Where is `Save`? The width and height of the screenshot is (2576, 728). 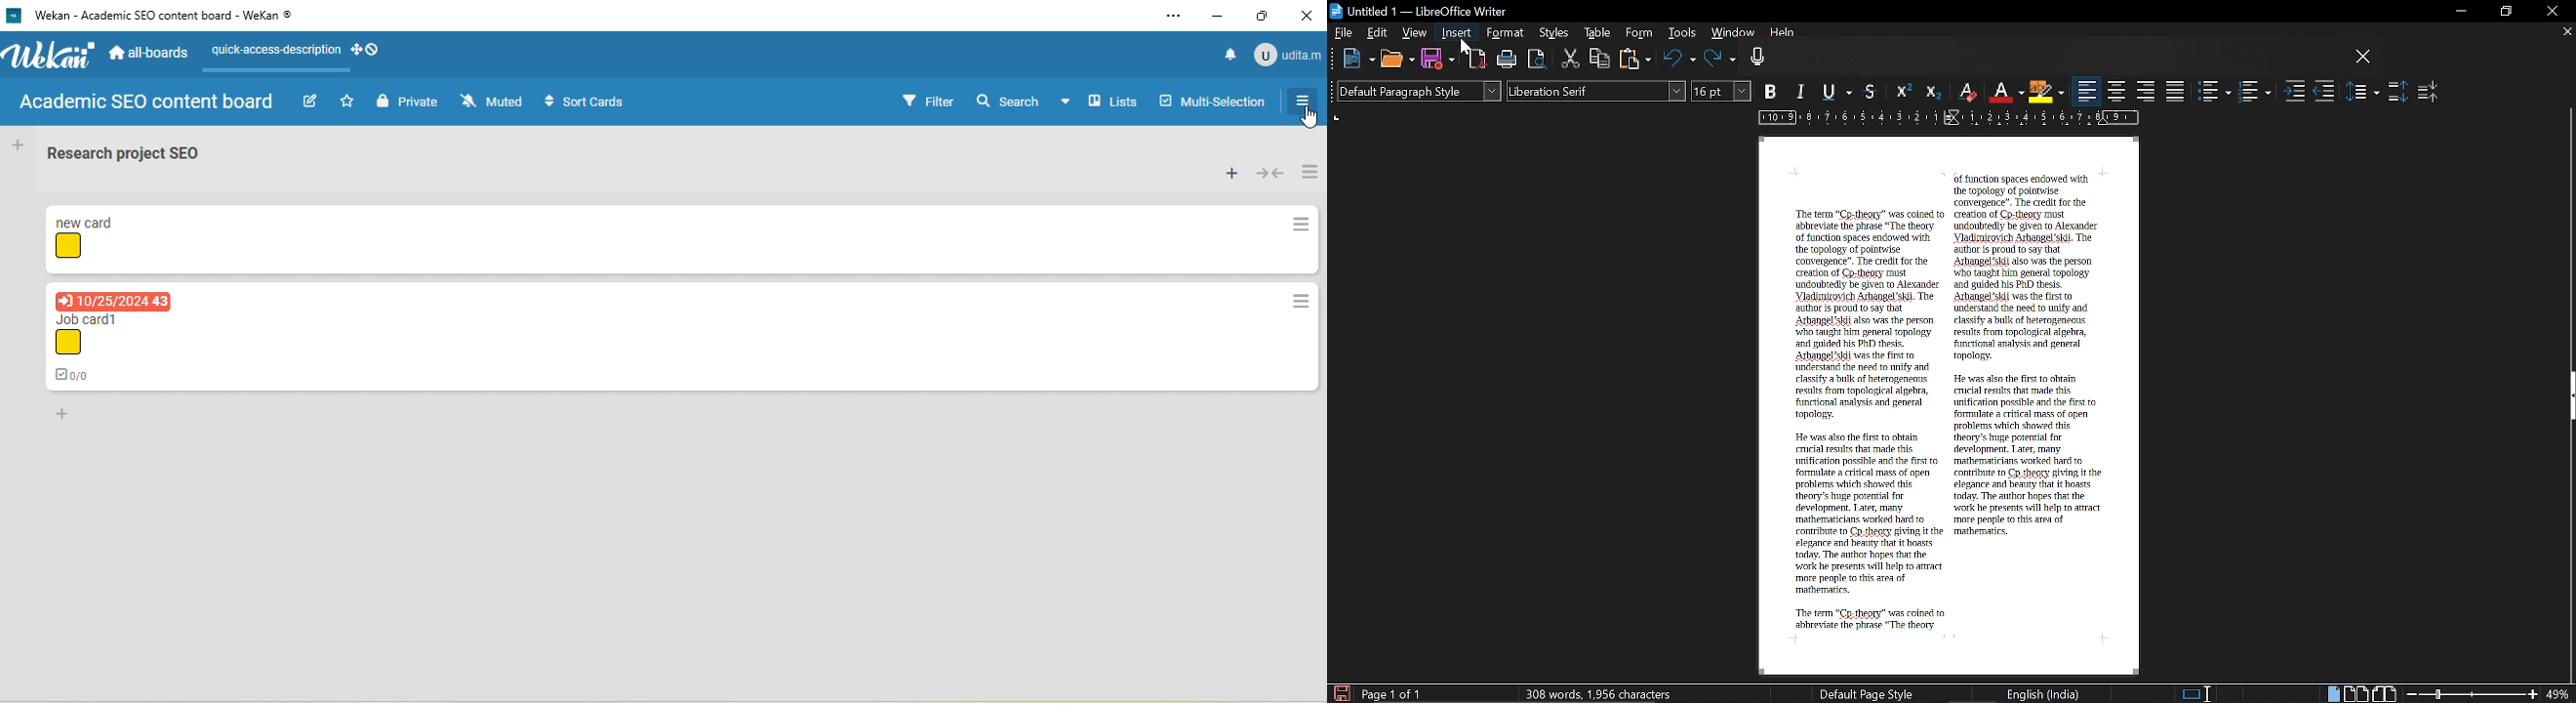
Save is located at coordinates (1340, 692).